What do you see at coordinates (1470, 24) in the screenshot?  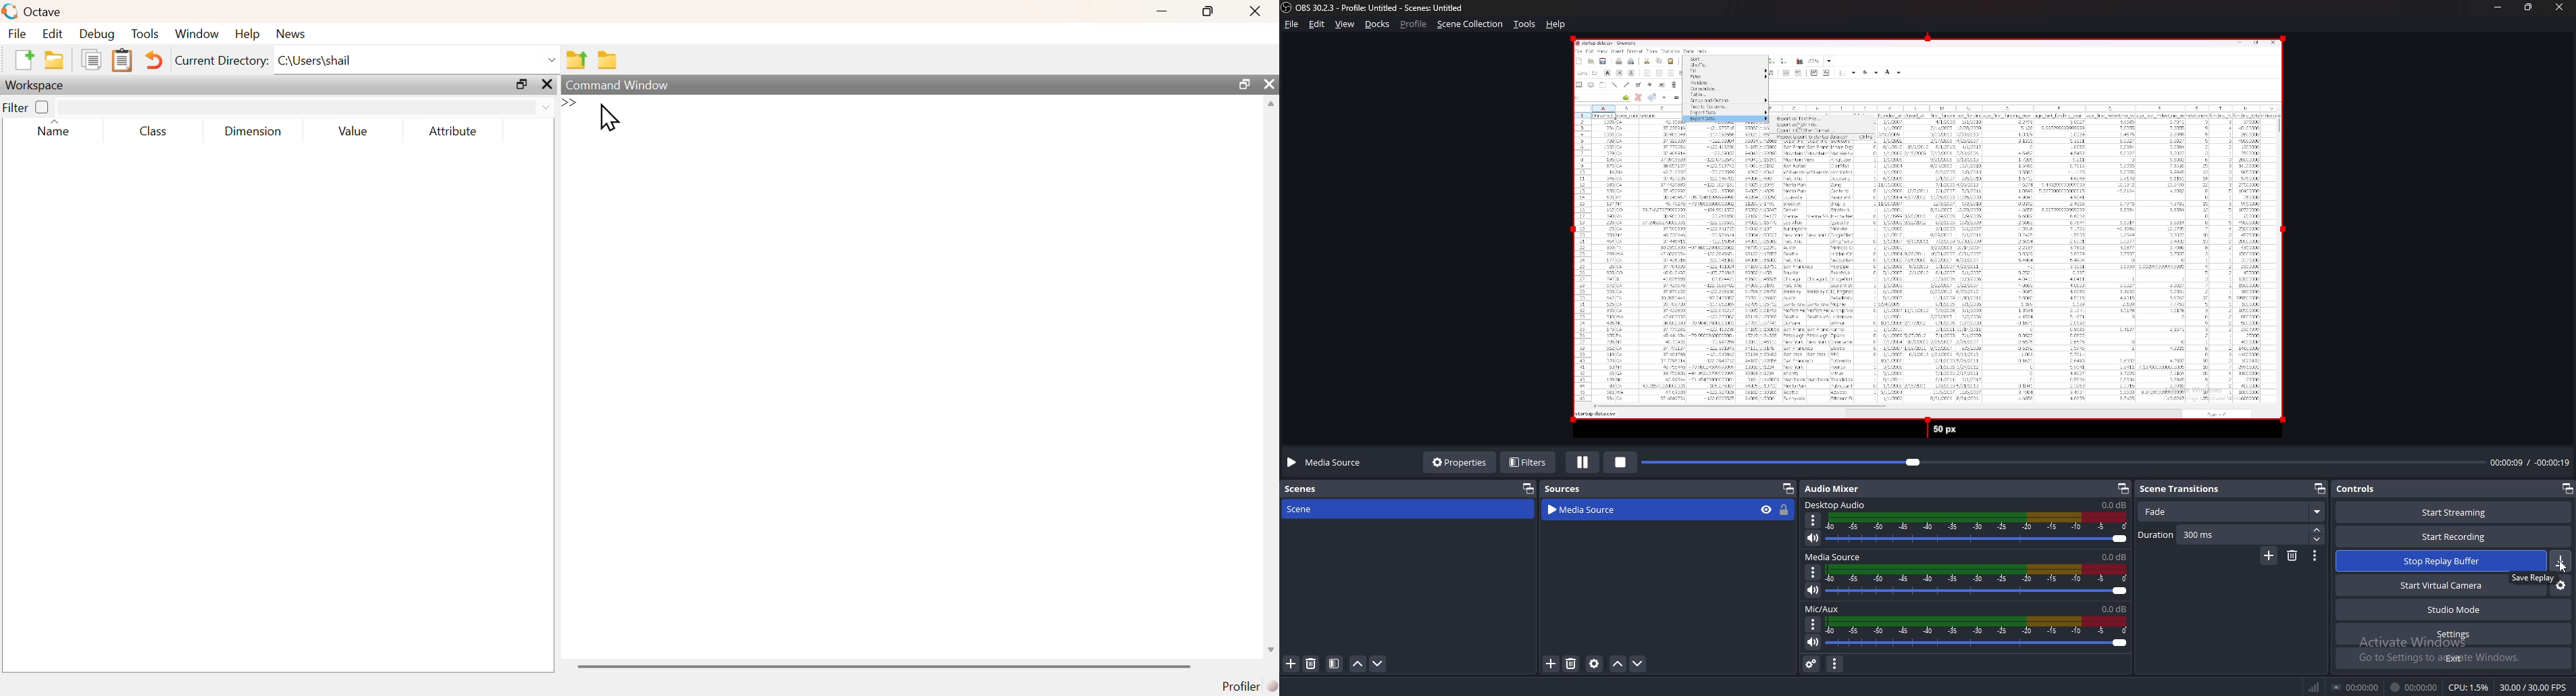 I see `scene collection` at bounding box center [1470, 24].